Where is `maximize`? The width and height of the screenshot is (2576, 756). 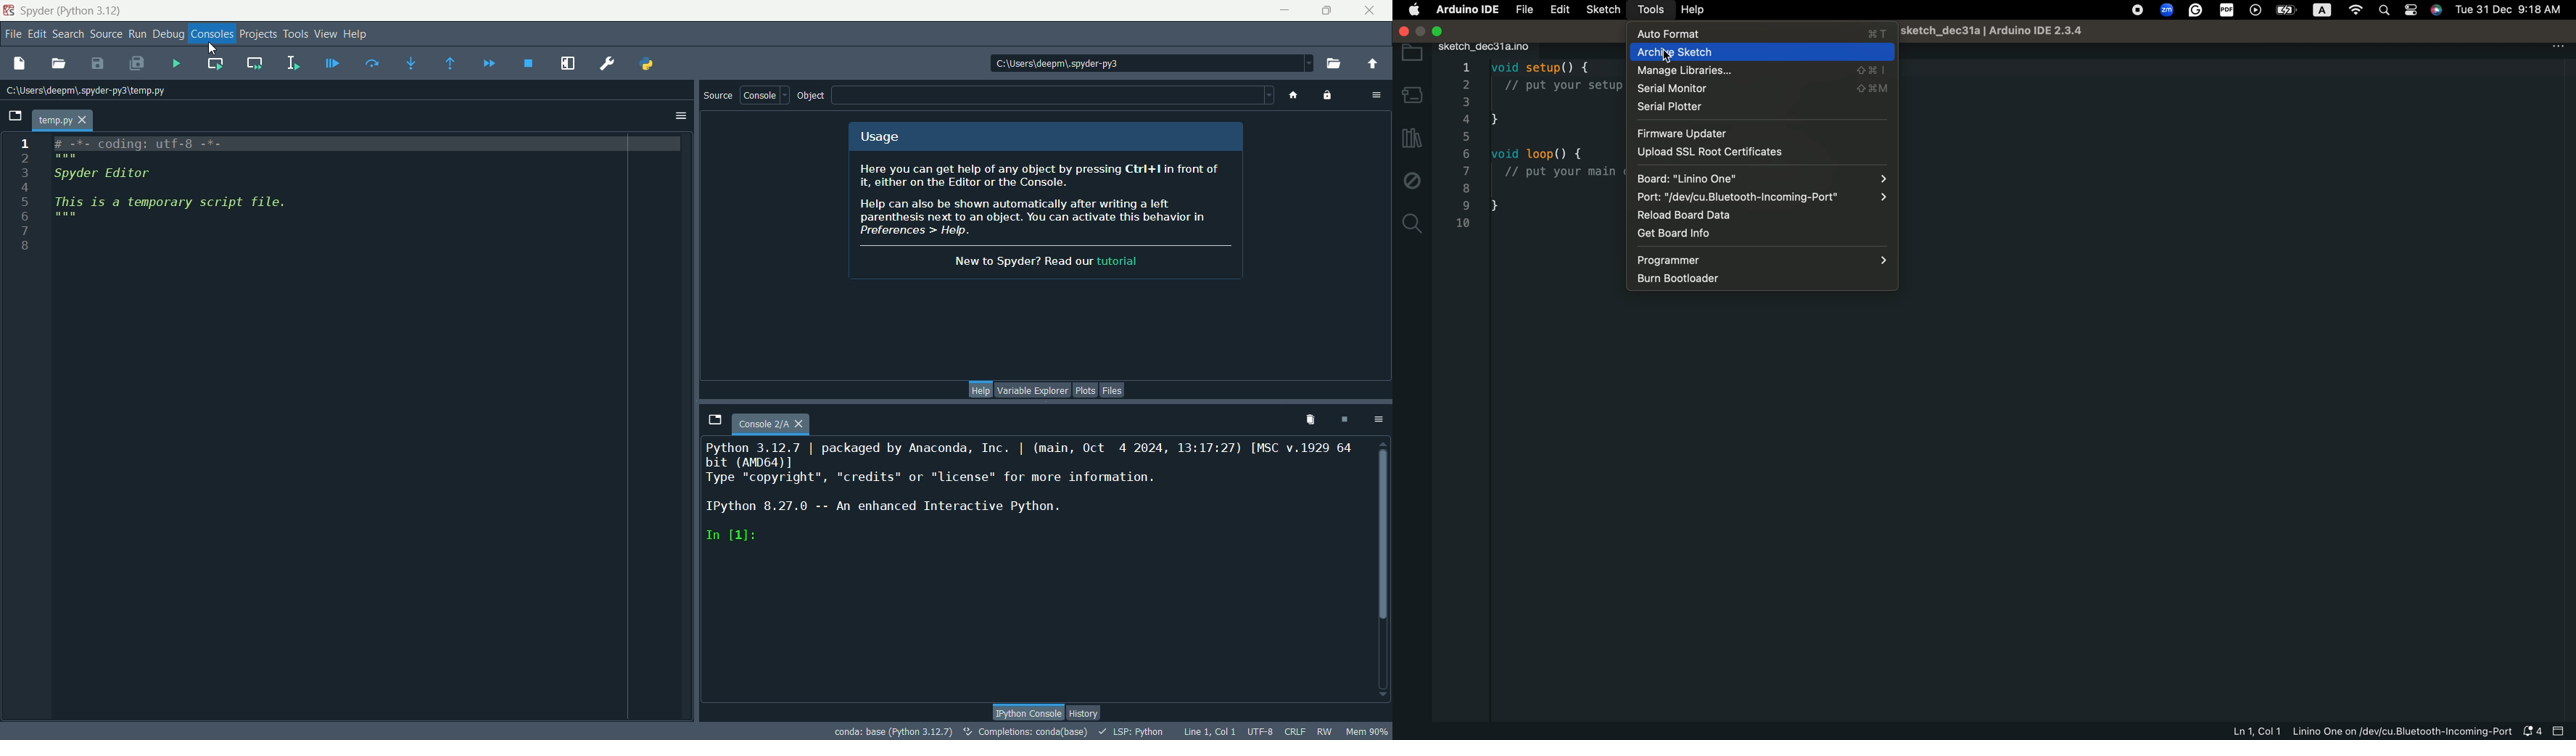
maximize is located at coordinates (1326, 10).